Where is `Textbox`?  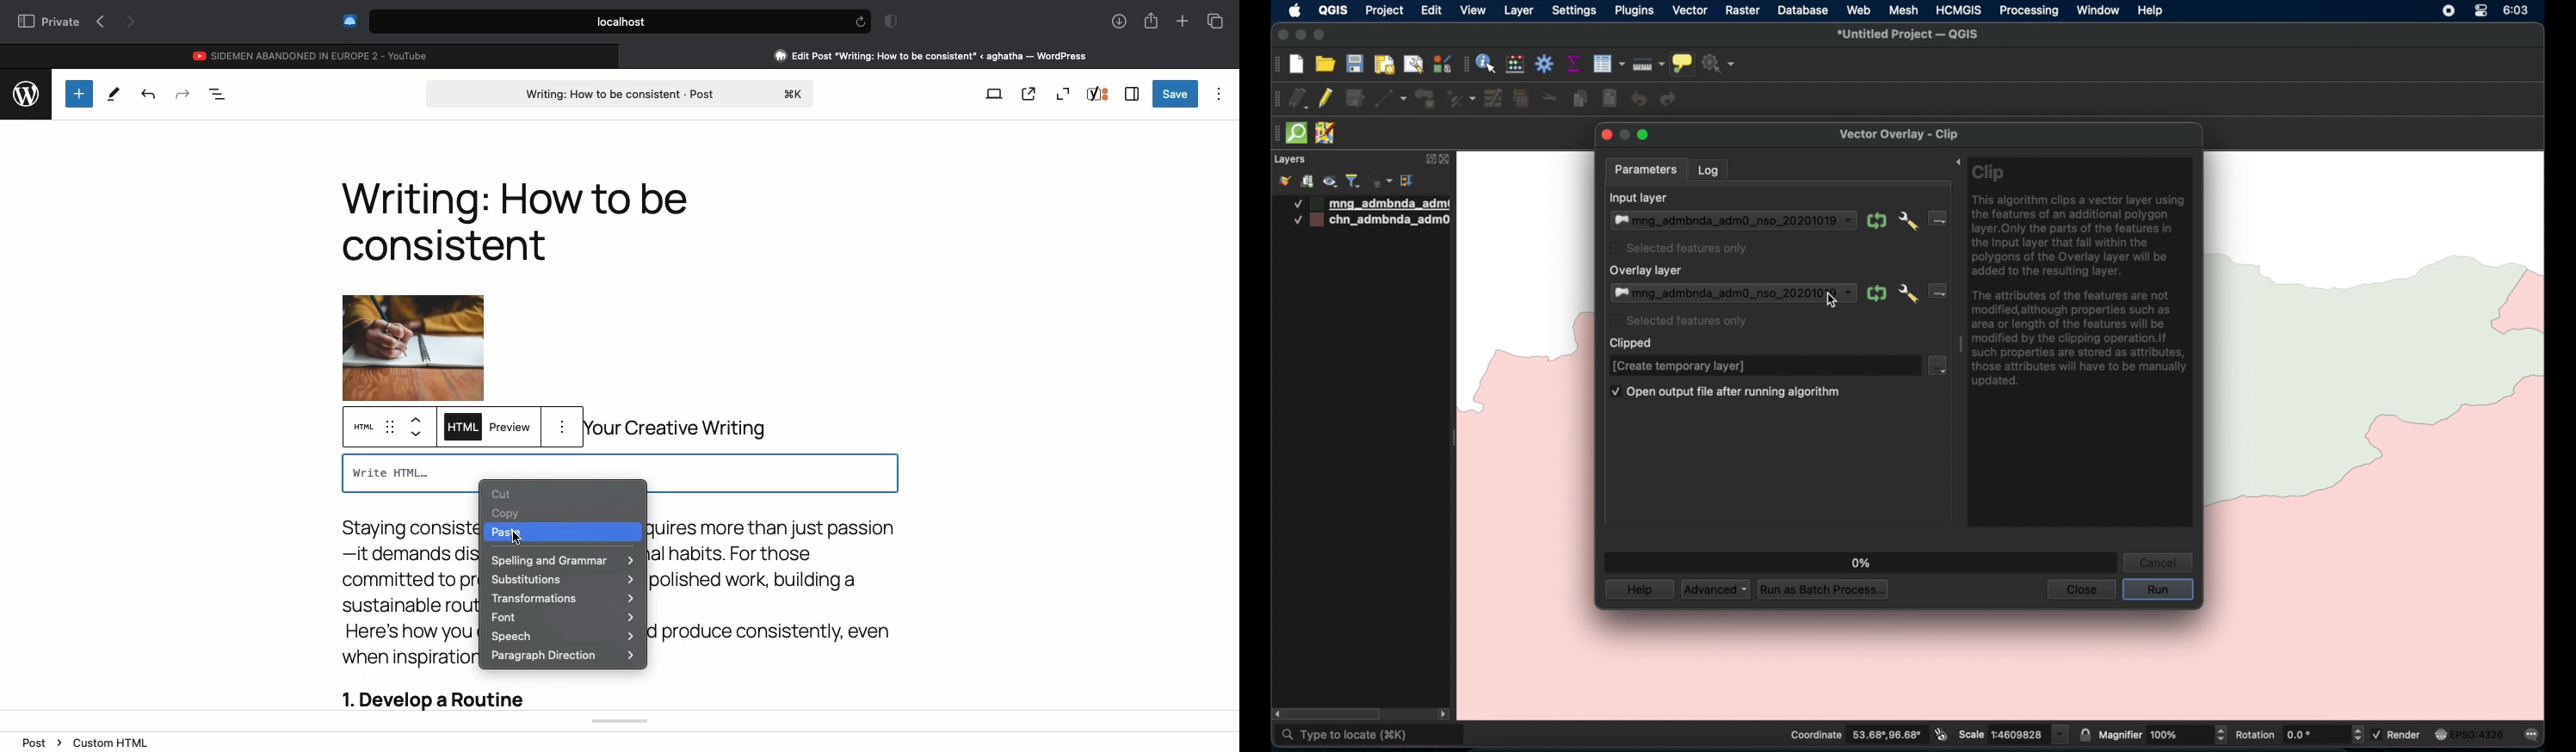 Textbox is located at coordinates (619, 469).